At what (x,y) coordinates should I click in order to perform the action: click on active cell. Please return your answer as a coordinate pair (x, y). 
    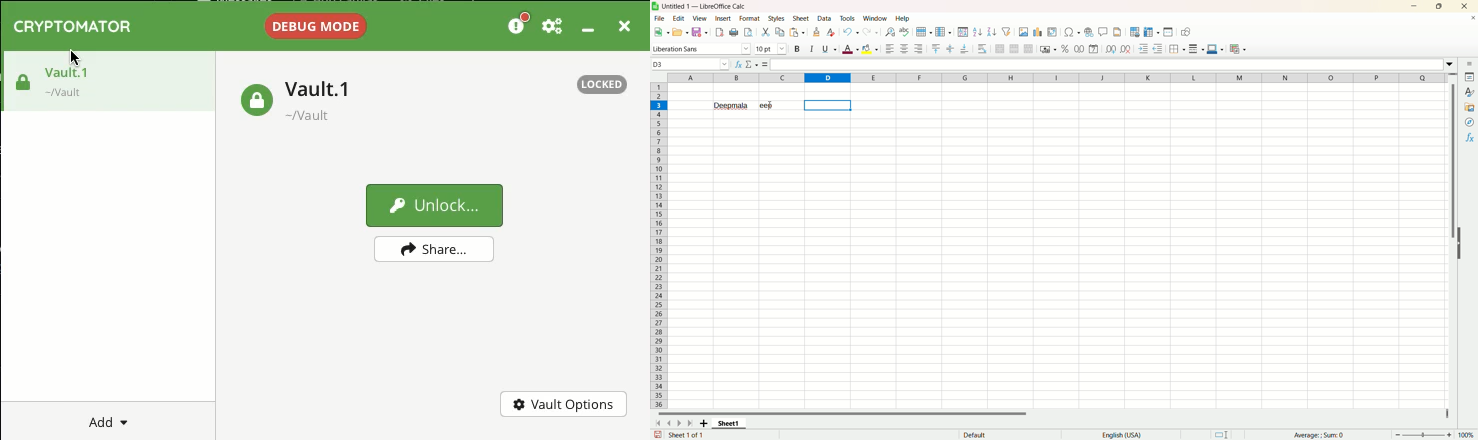
    Looking at the image, I should click on (828, 106).